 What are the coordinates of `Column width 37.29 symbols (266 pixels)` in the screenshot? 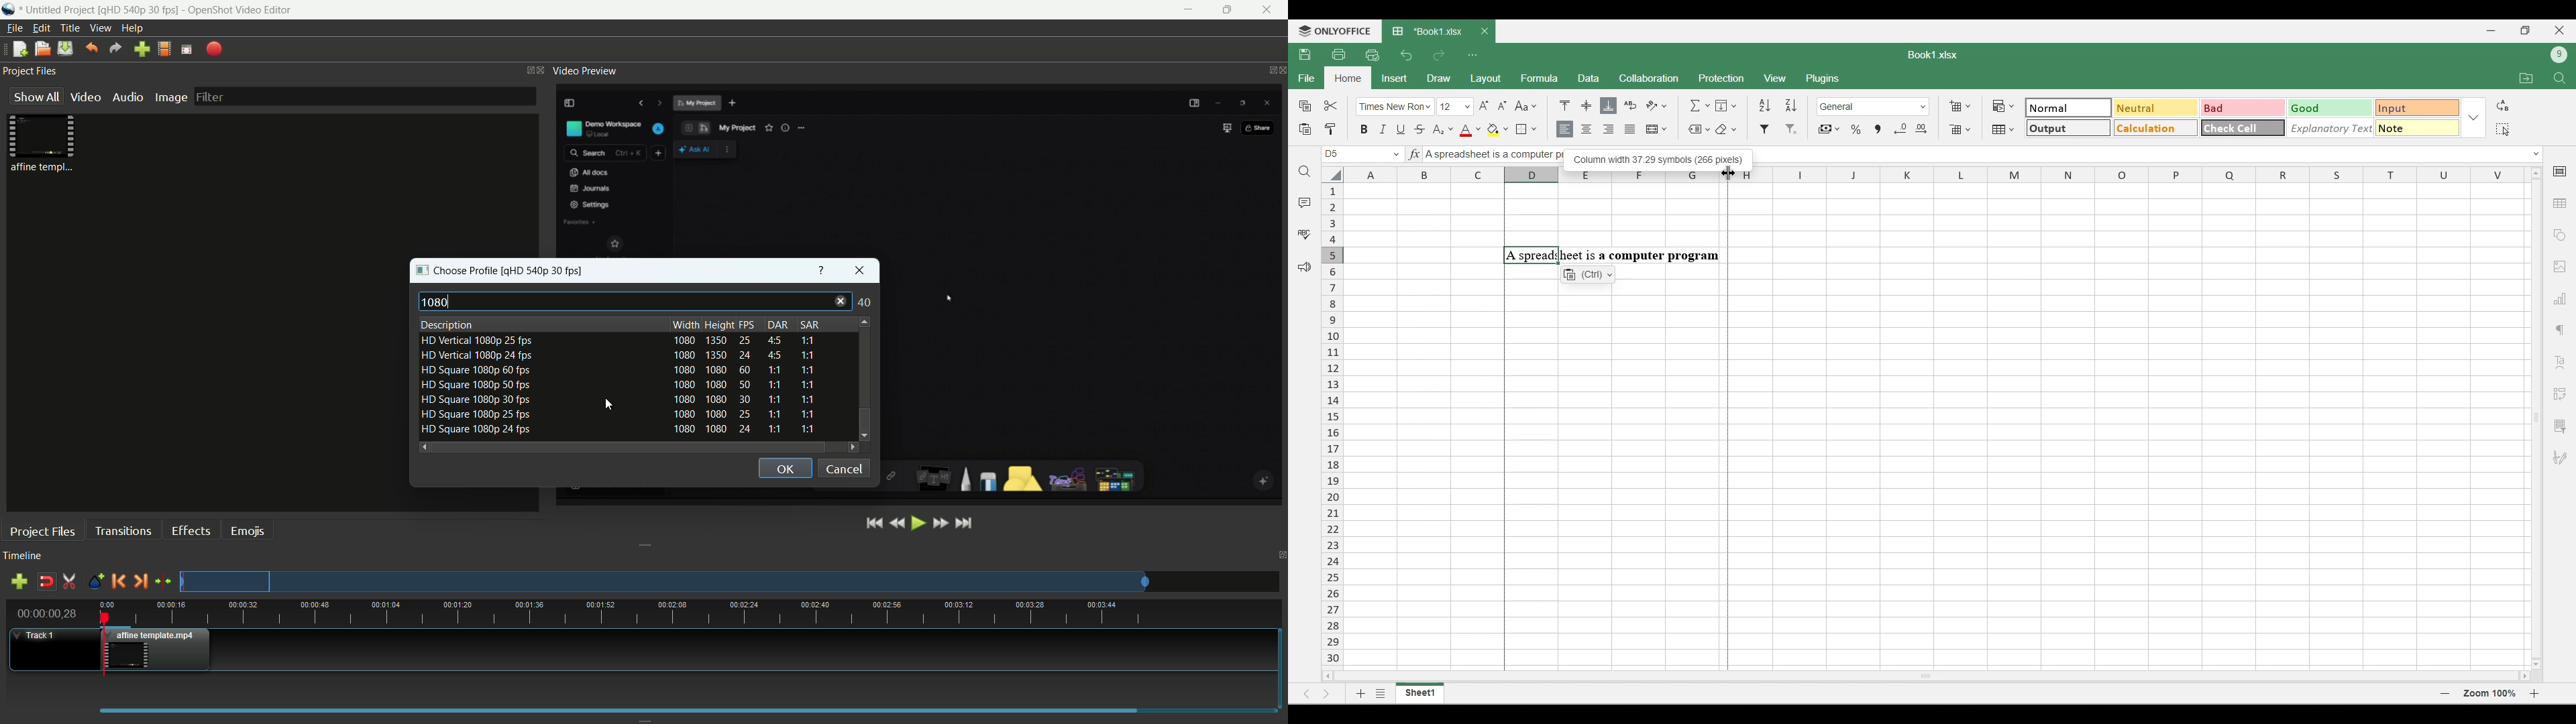 It's located at (1658, 158).